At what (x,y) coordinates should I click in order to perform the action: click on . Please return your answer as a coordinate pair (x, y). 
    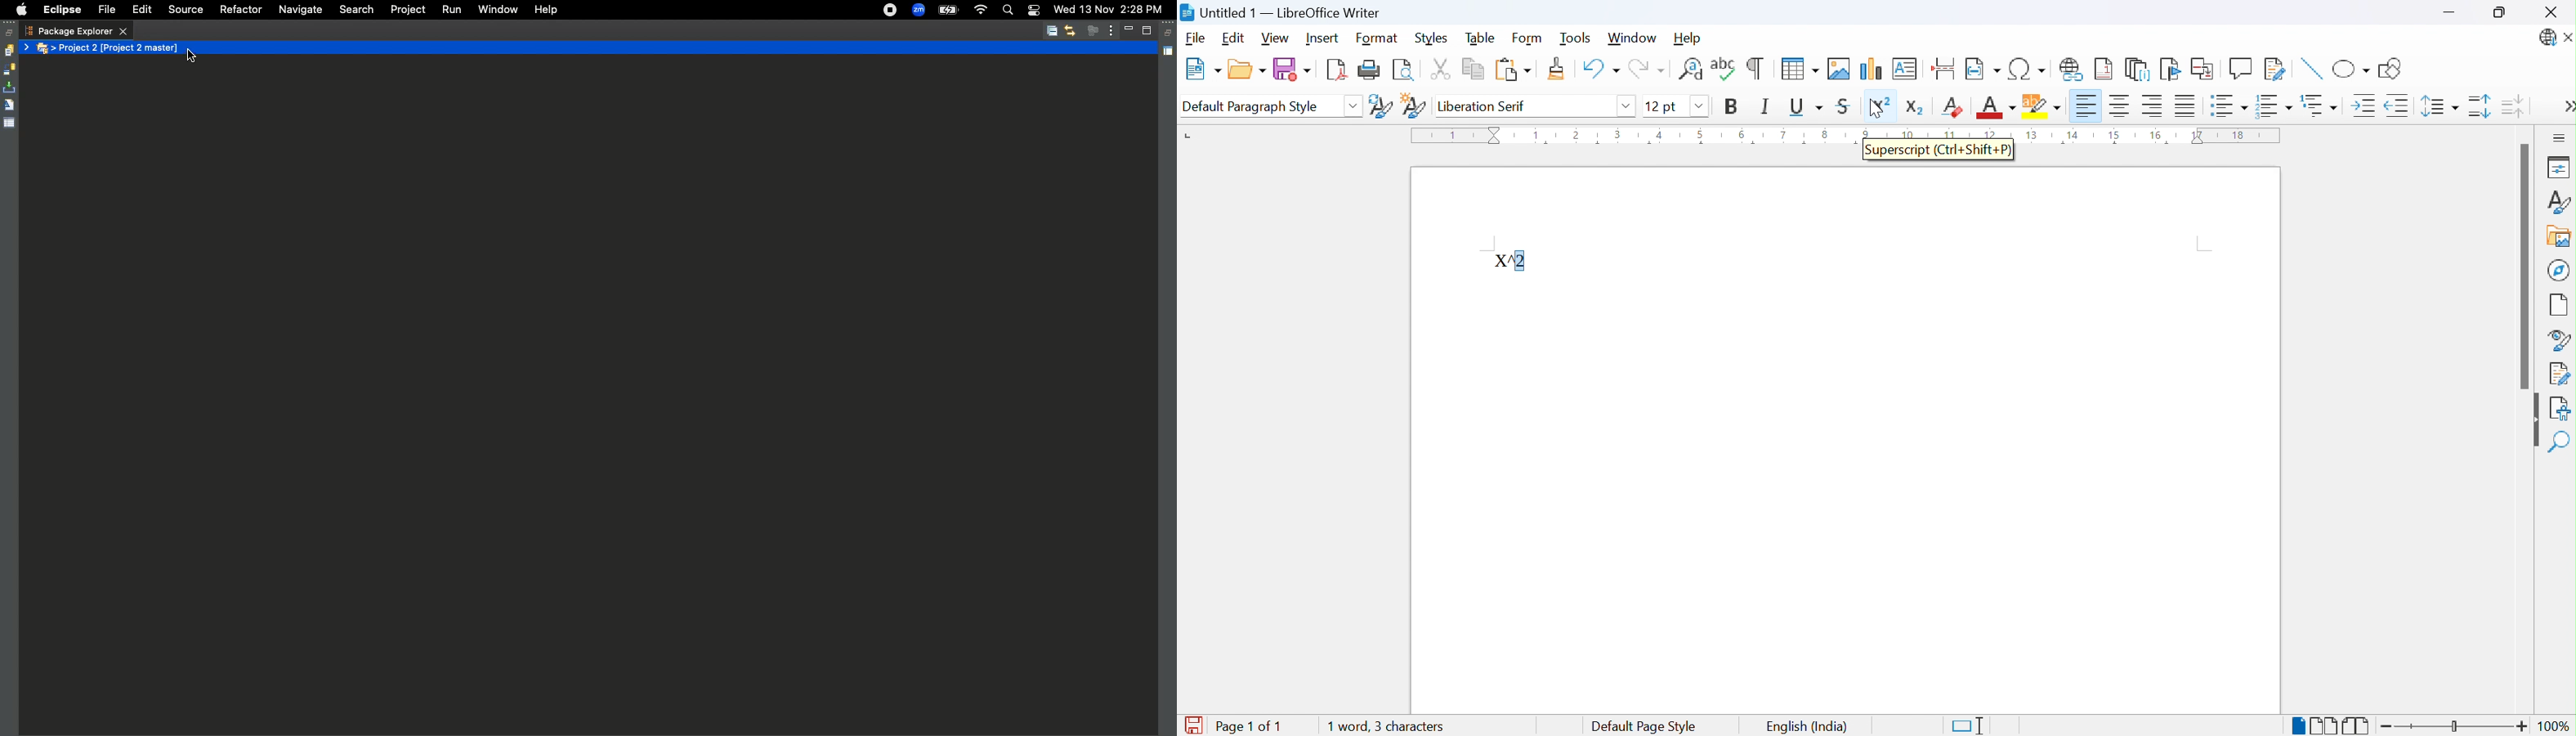
    Looking at the image, I should click on (1699, 107).